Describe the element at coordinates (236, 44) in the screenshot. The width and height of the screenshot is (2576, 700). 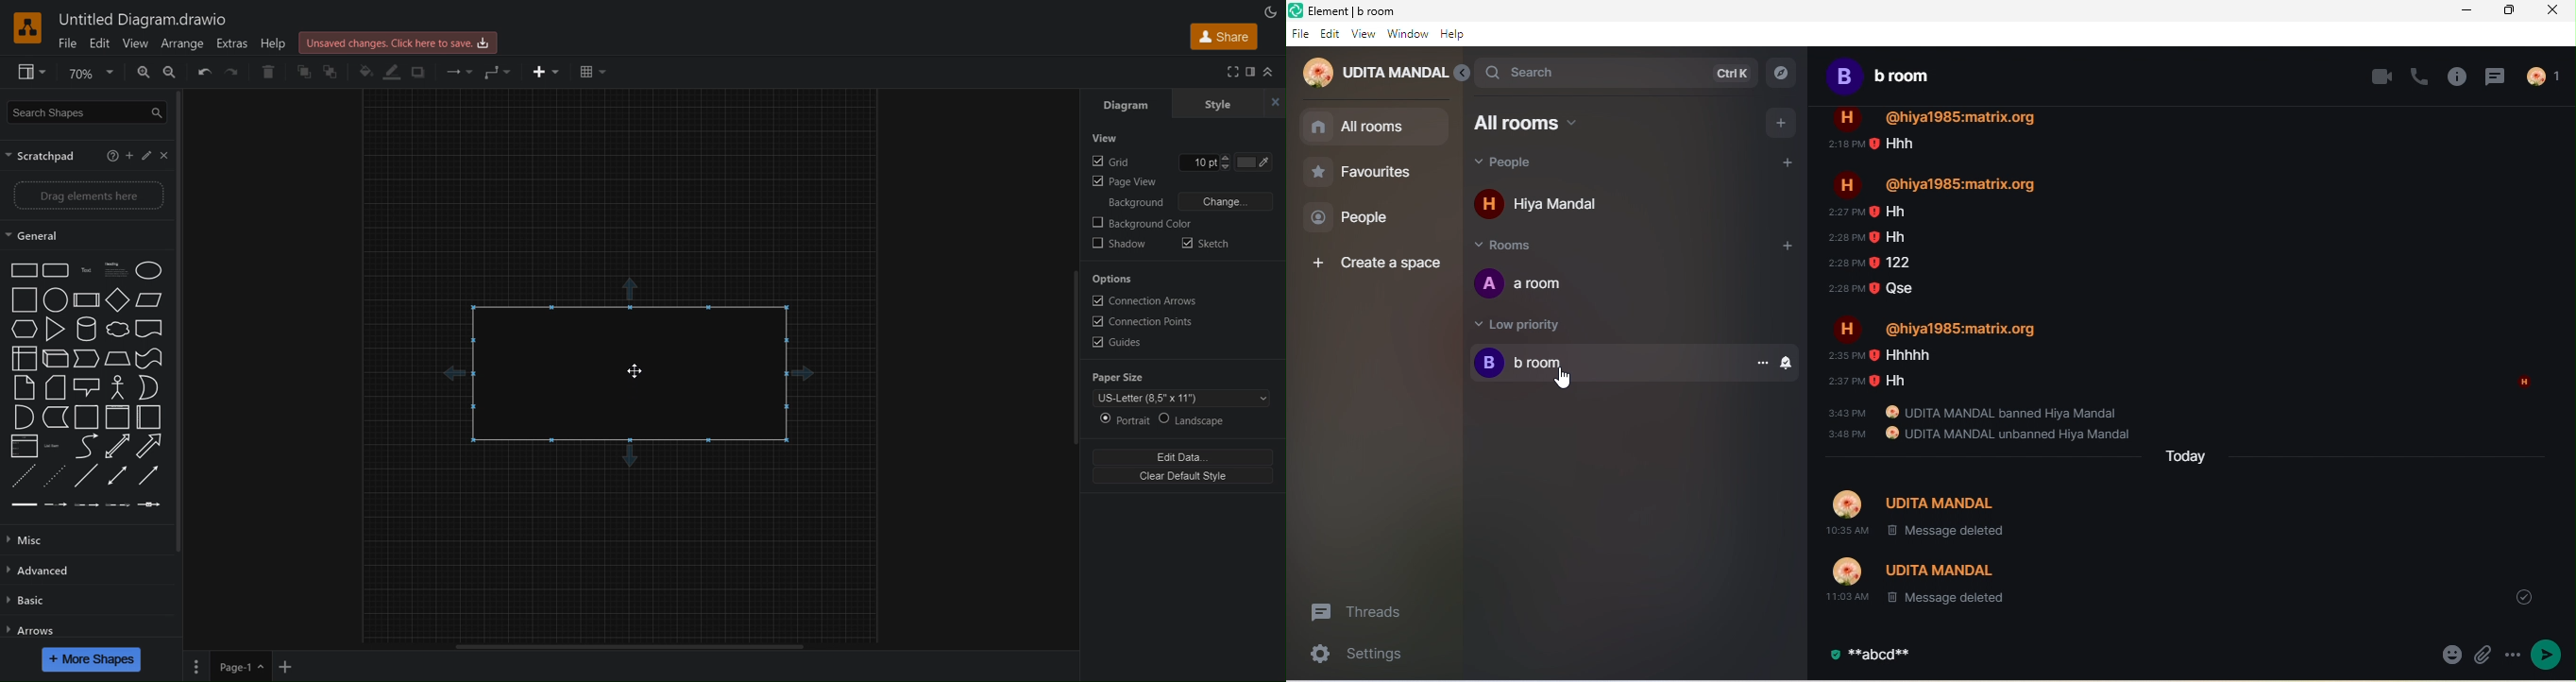
I see `Extras` at that location.